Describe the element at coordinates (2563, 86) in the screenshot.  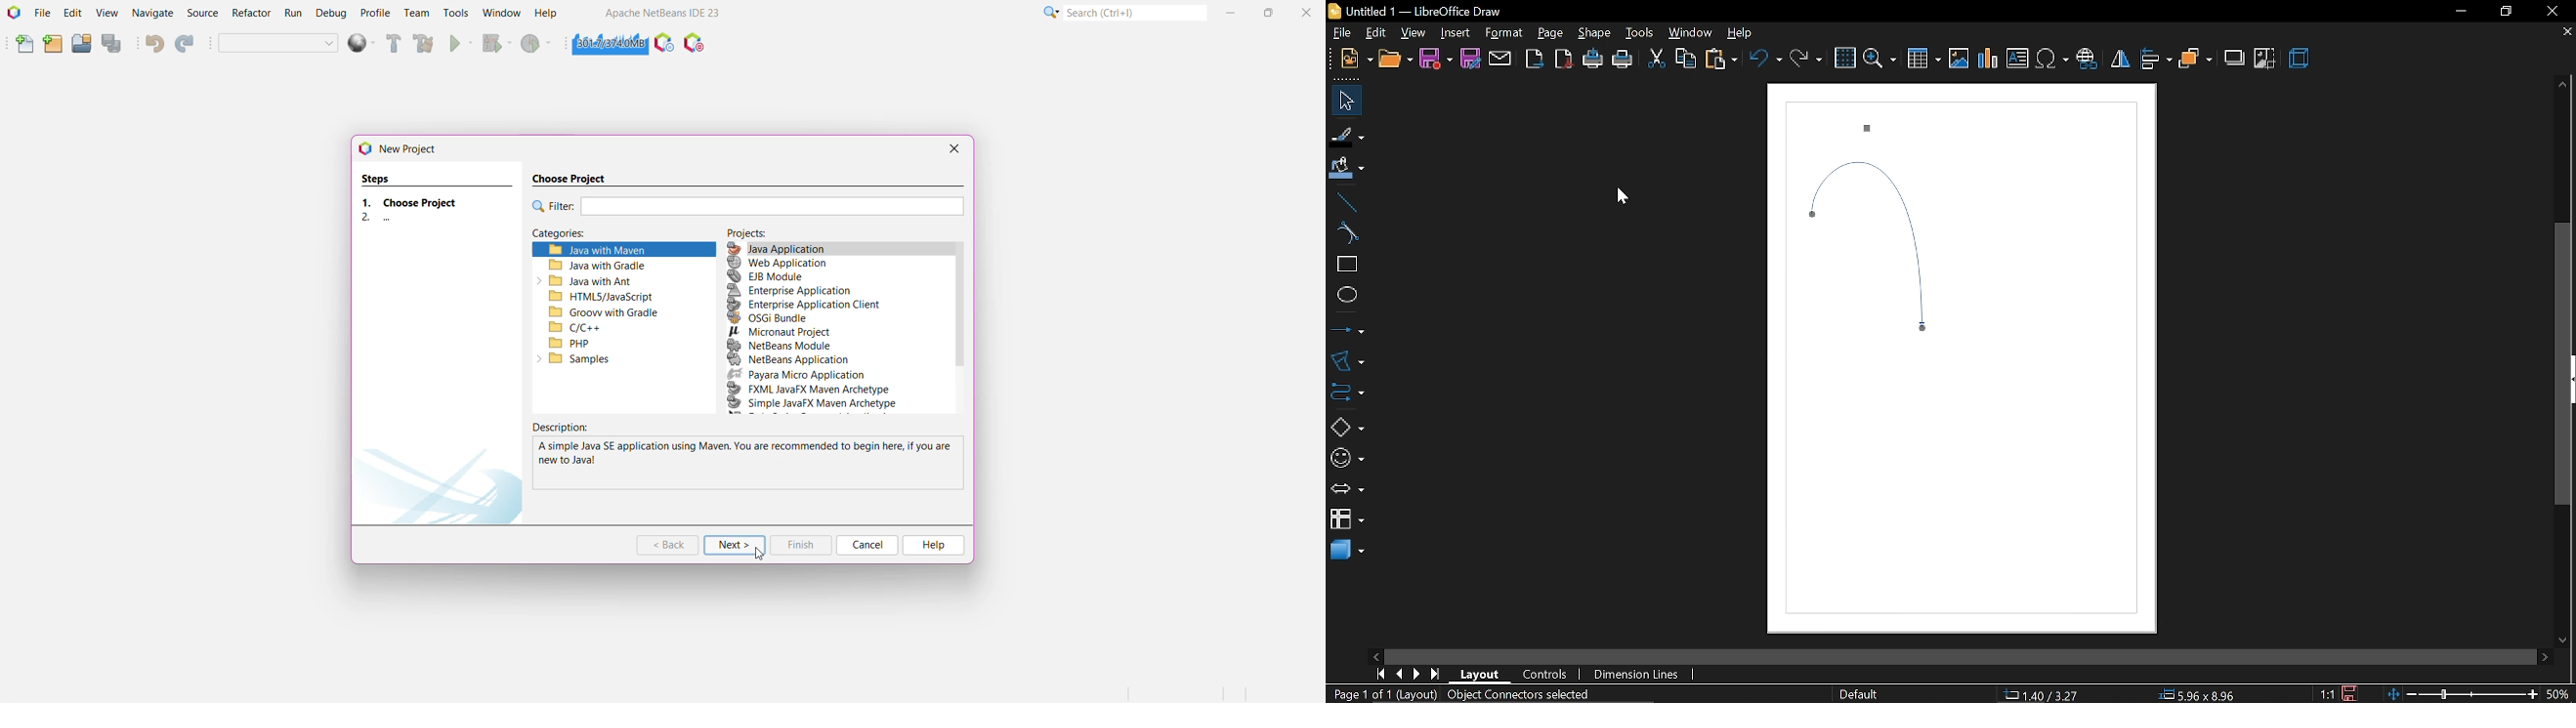
I see `move up` at that location.